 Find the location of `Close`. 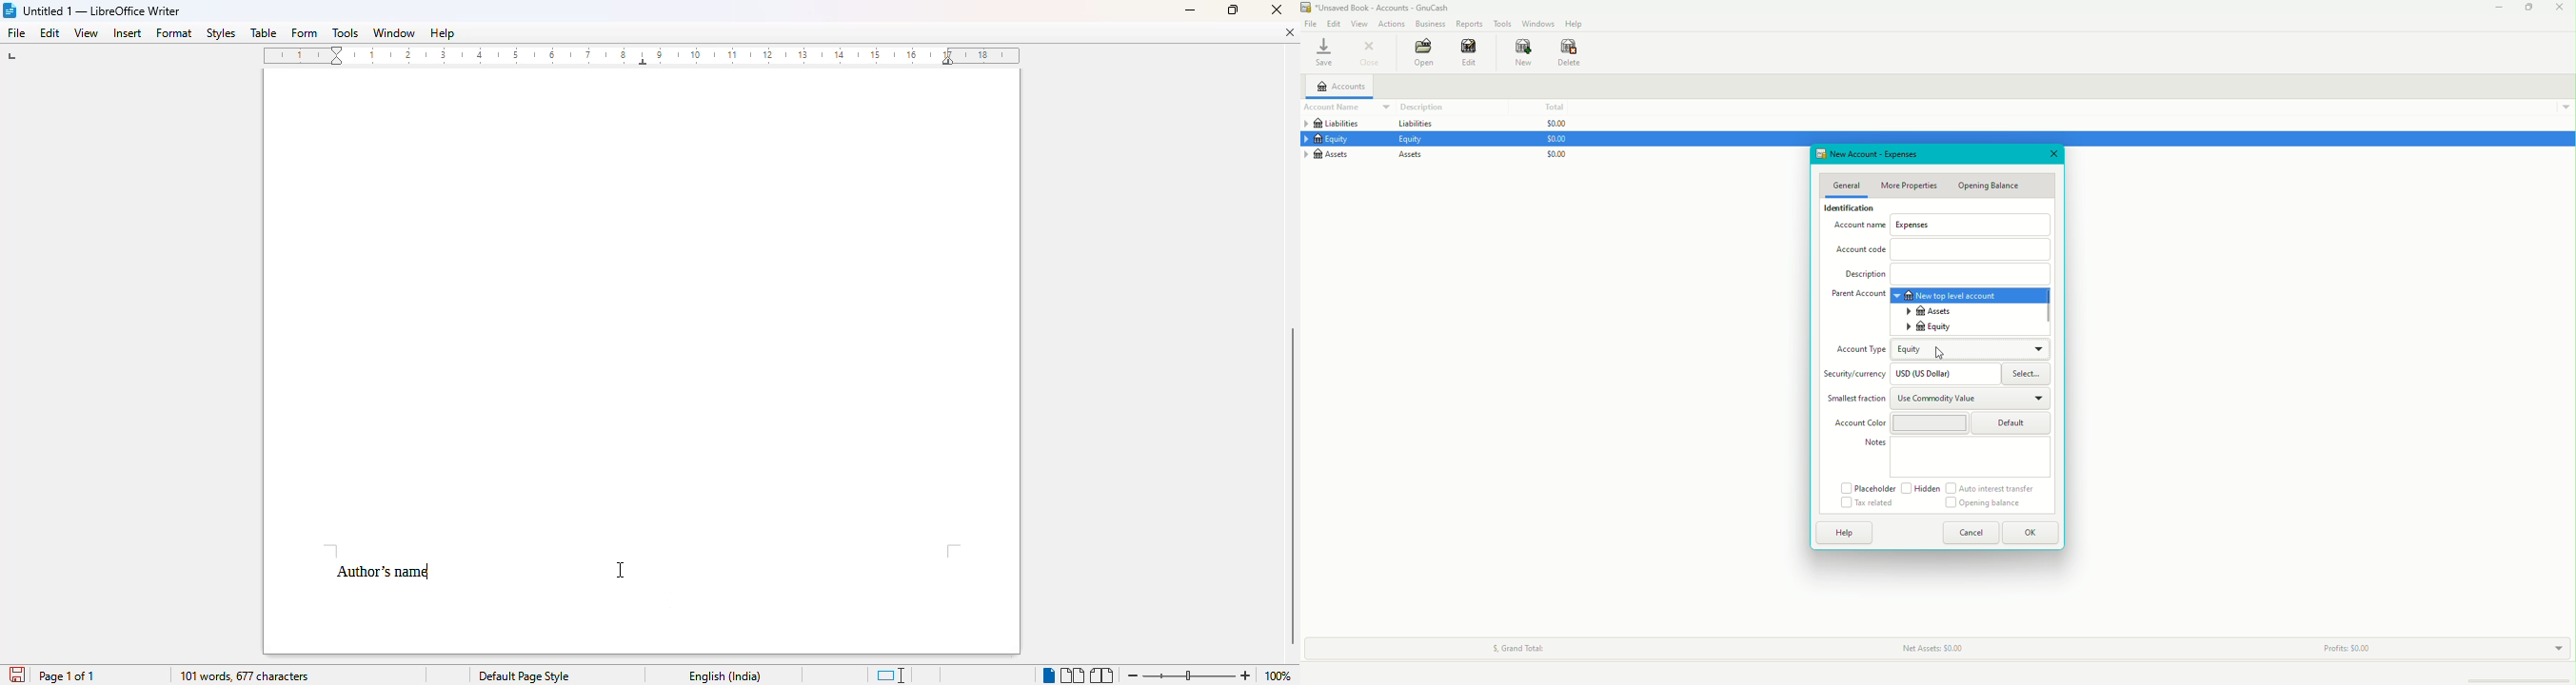

Close is located at coordinates (2054, 155).